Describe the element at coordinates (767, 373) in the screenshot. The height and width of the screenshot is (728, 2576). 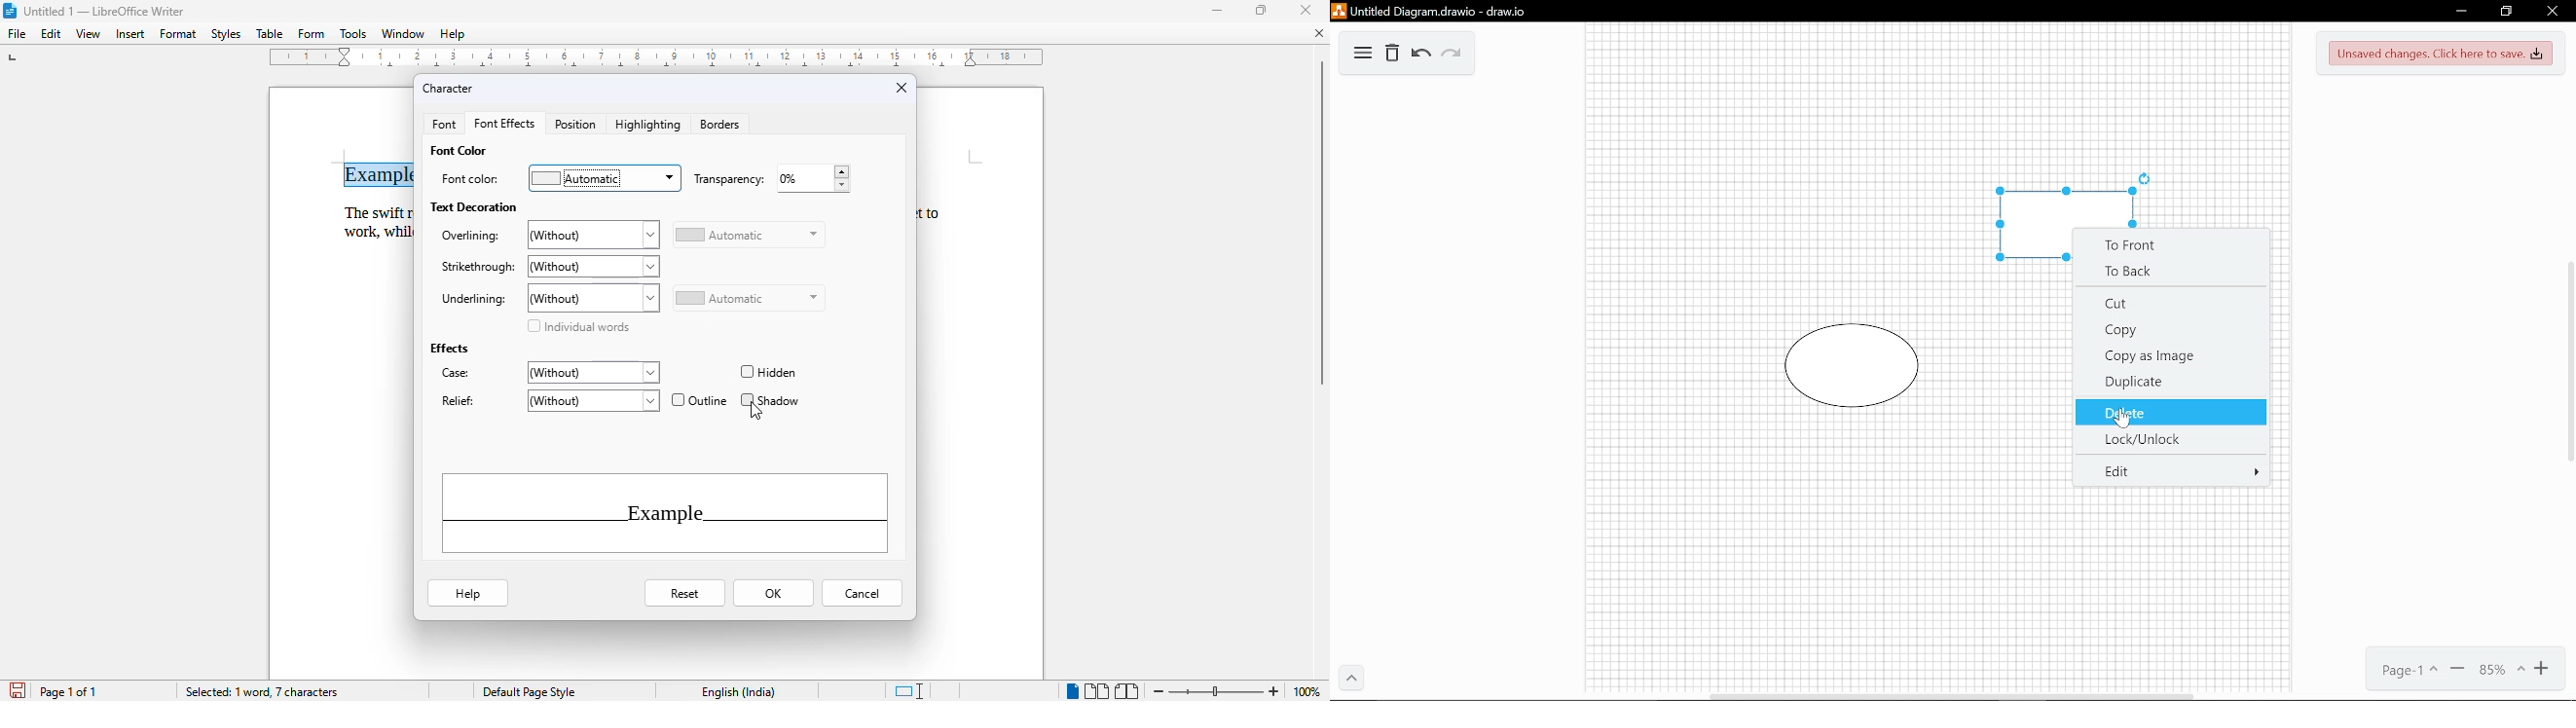
I see `hidden` at that location.